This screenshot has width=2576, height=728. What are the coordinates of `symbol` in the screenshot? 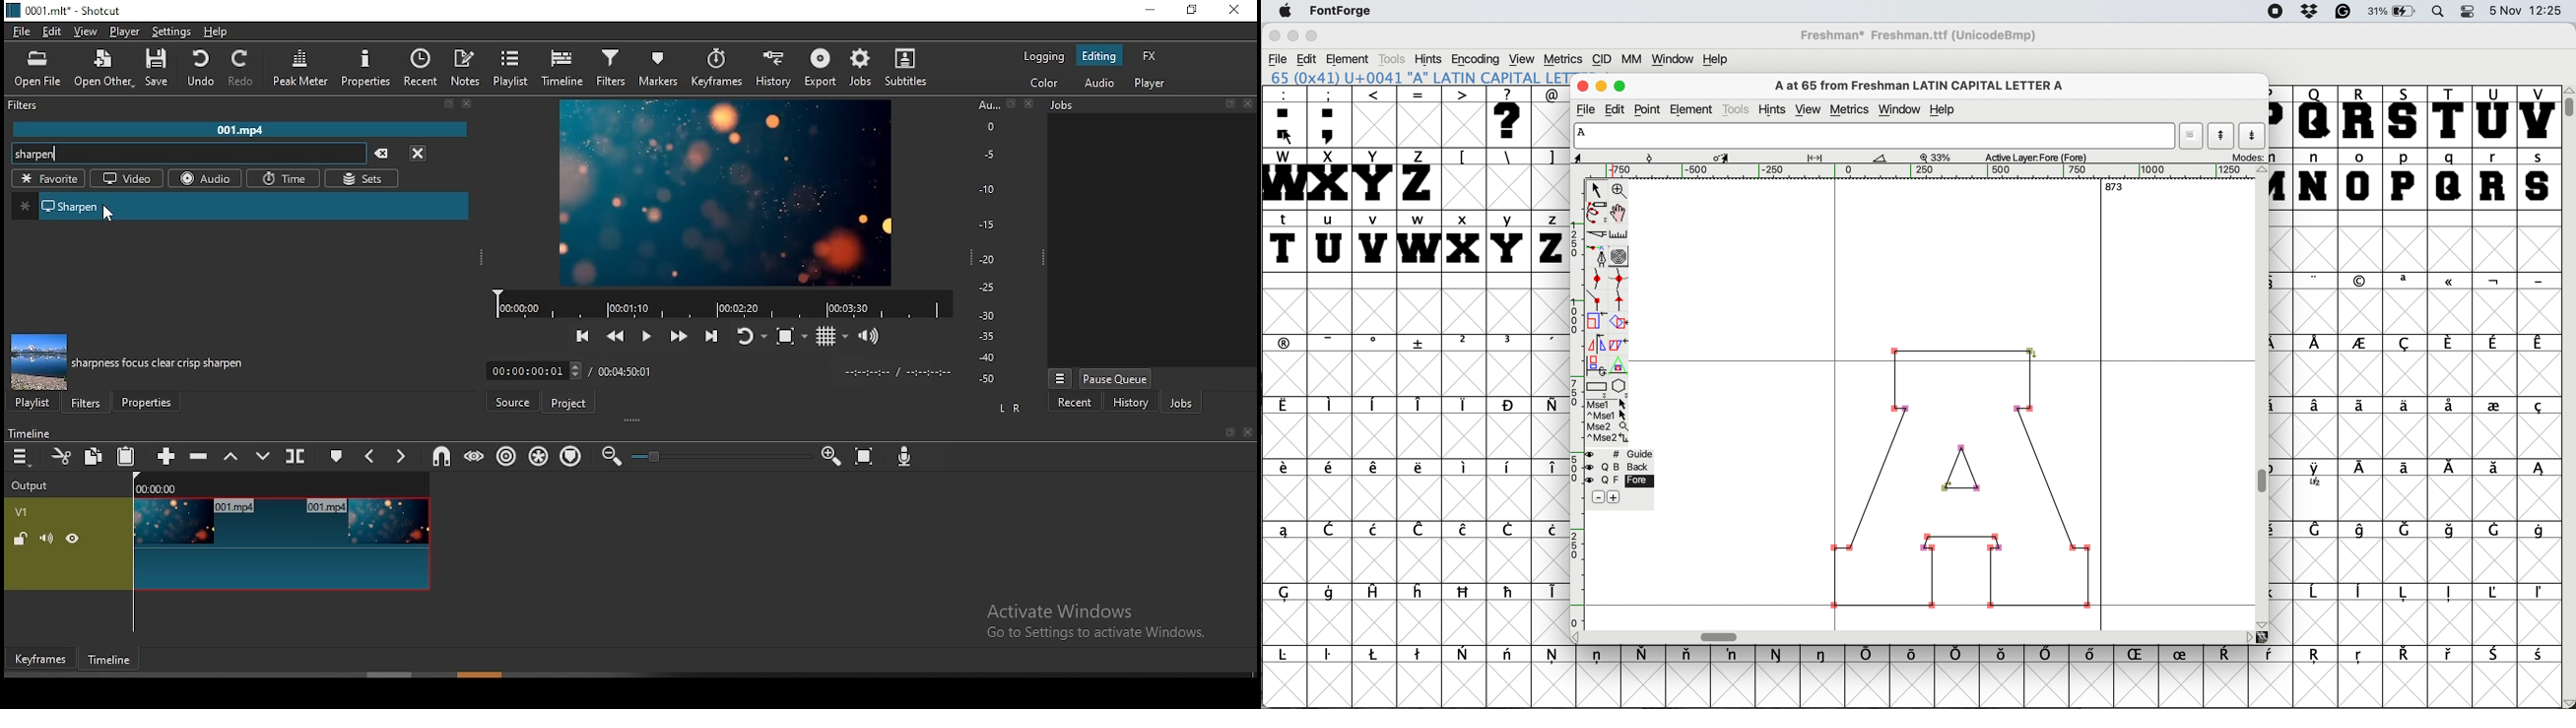 It's located at (1420, 529).